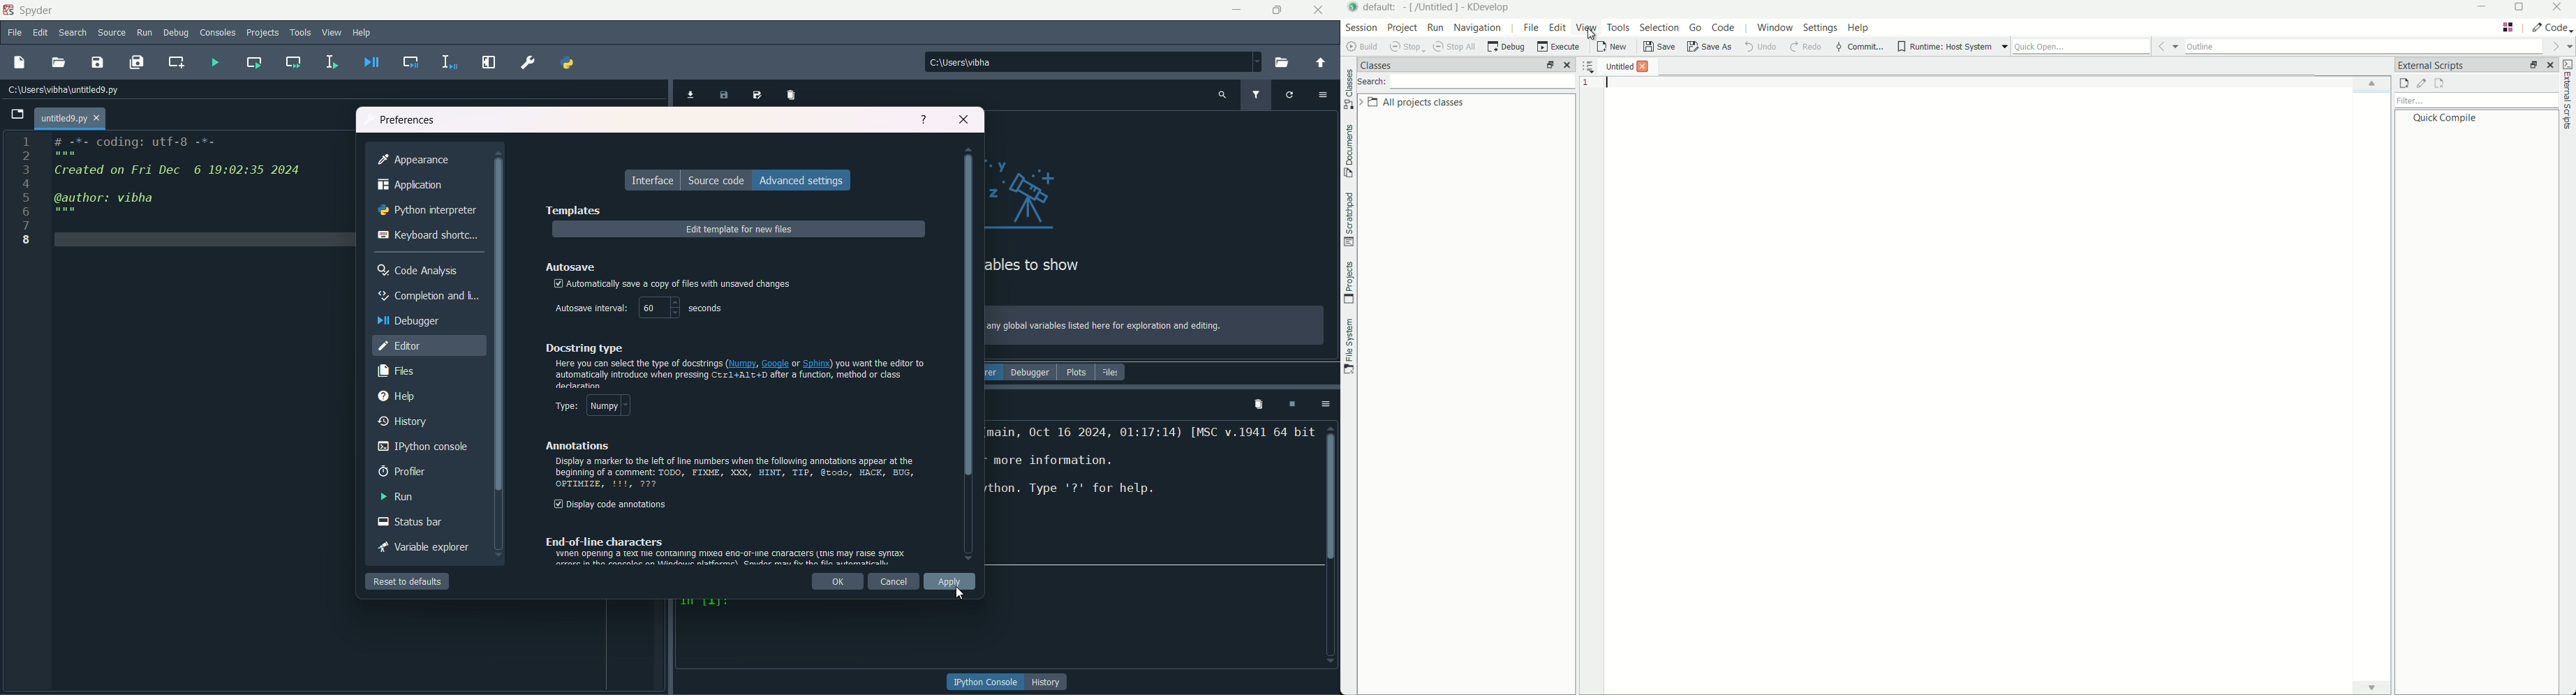 This screenshot has width=2576, height=700. What do you see at coordinates (639, 308) in the screenshot?
I see `autosave timer` at bounding box center [639, 308].